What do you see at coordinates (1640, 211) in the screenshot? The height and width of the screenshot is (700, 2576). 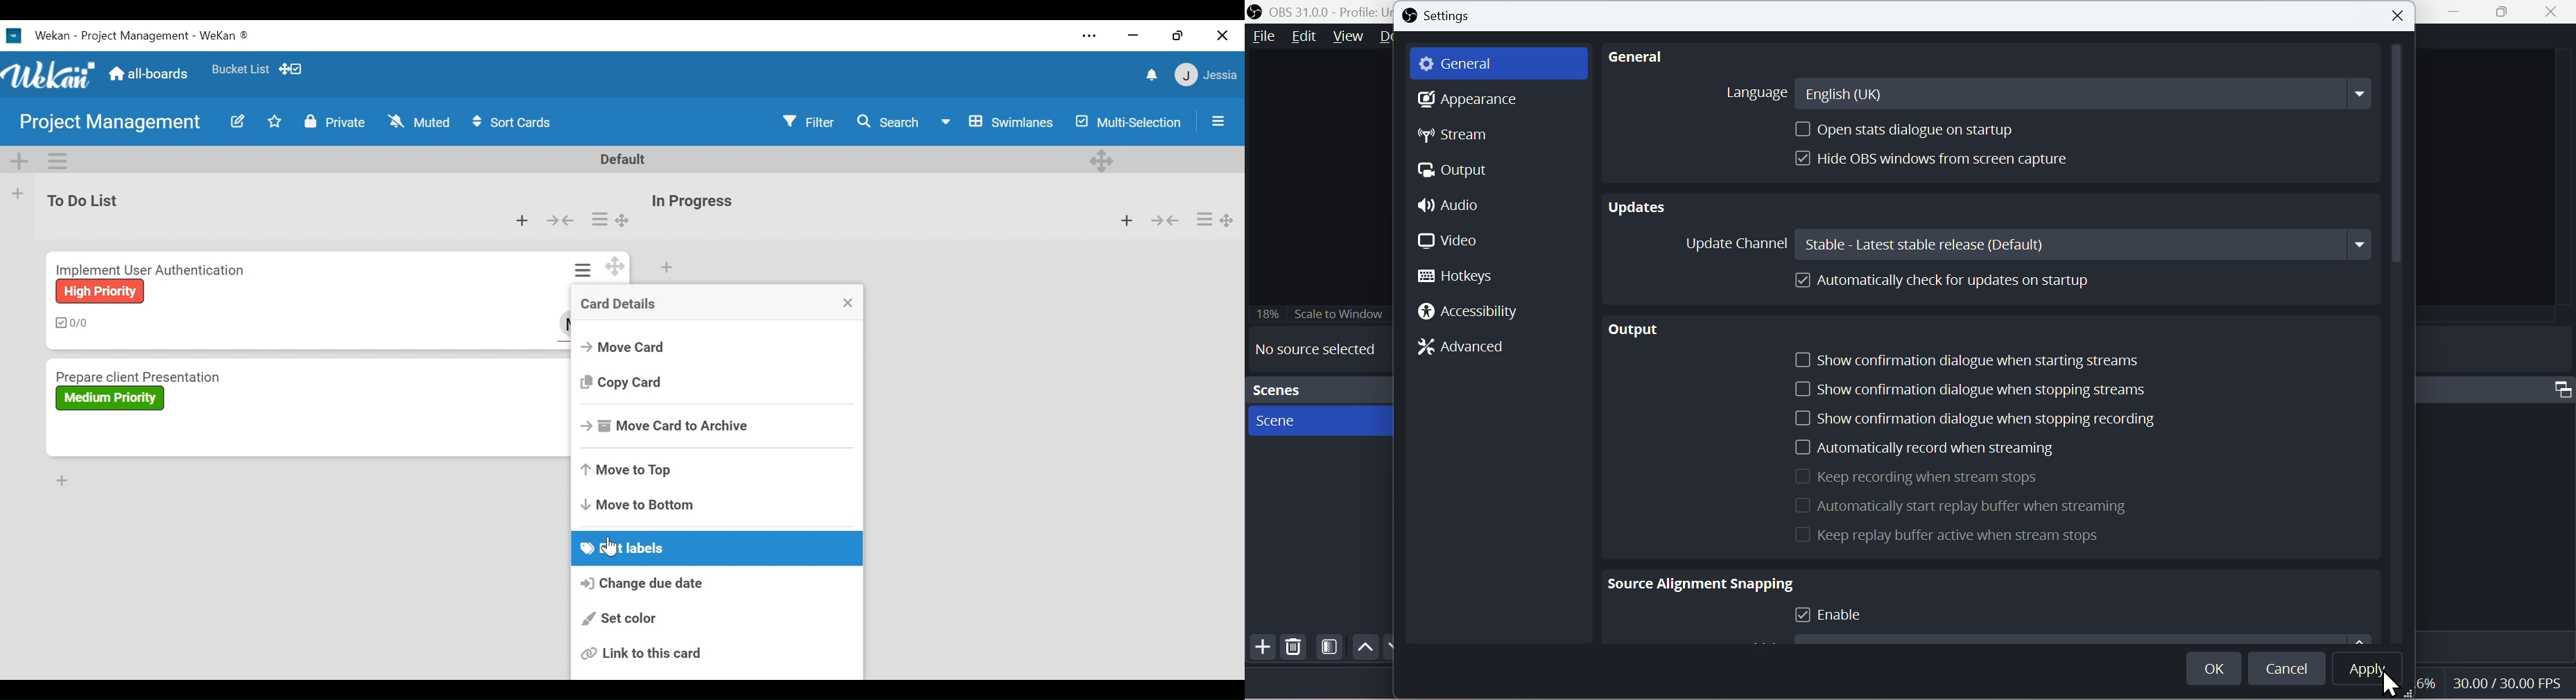 I see `Updates` at bounding box center [1640, 211].